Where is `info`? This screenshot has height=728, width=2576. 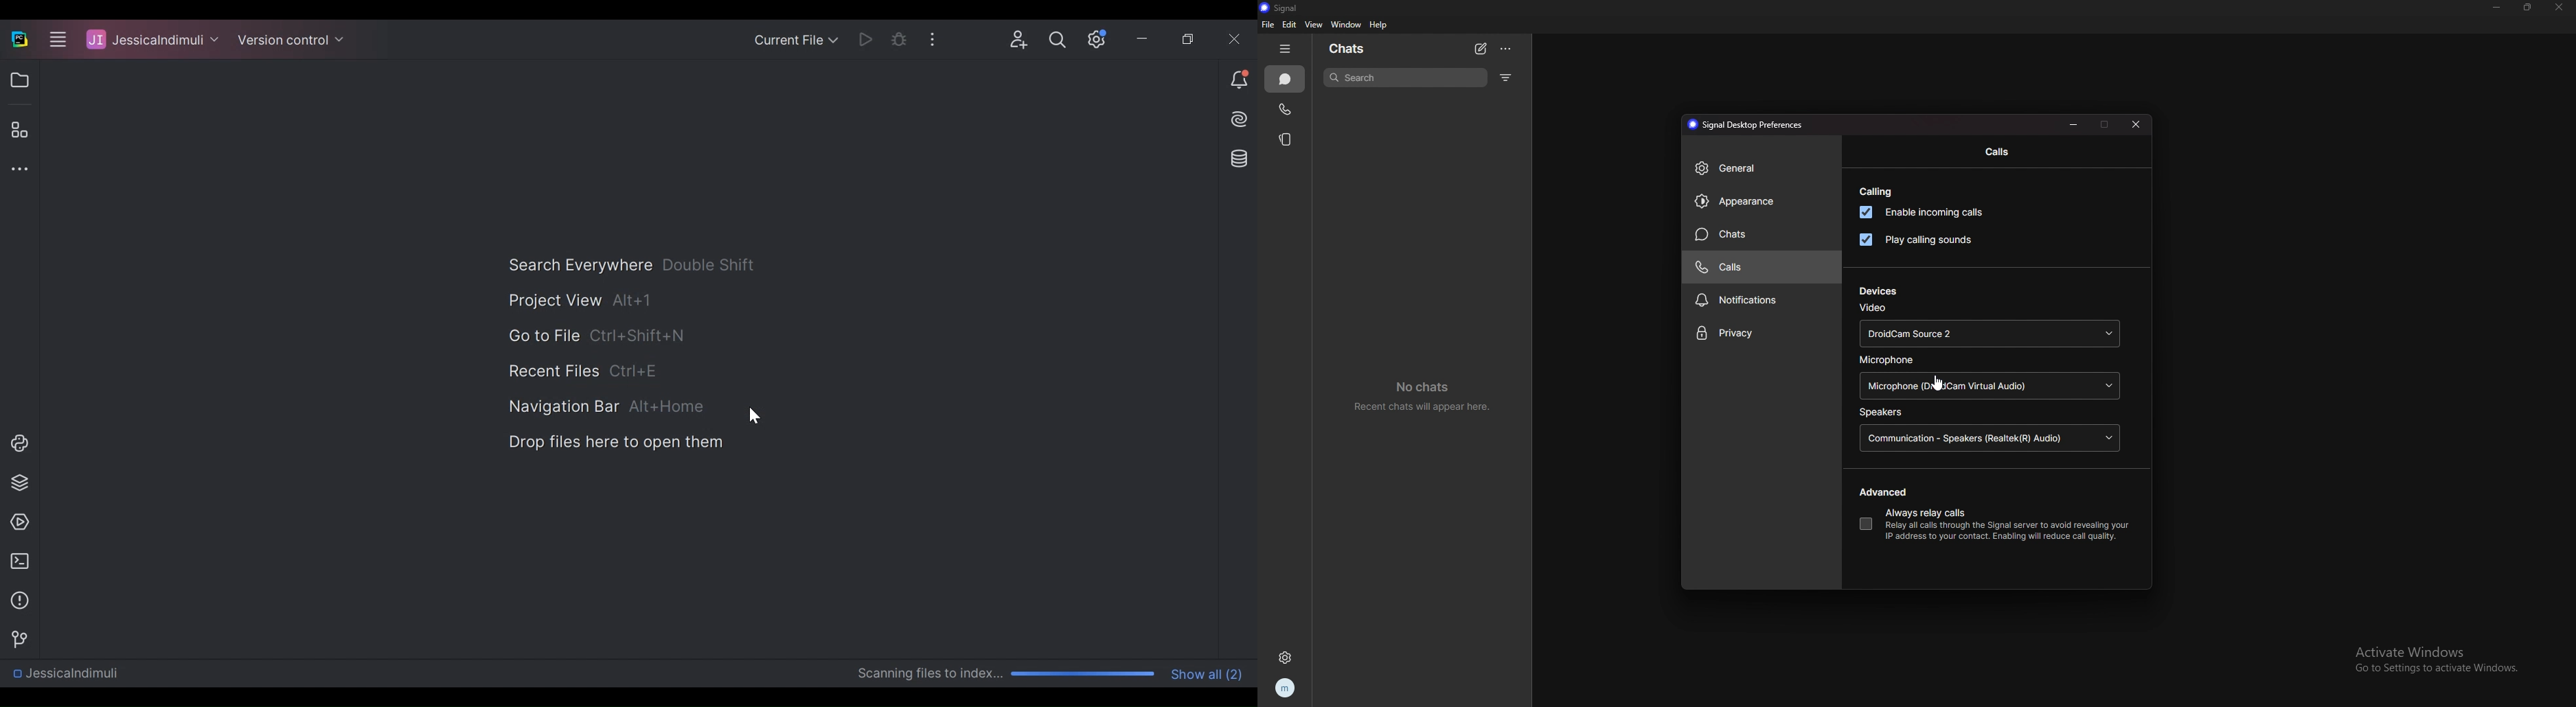 info is located at coordinates (2007, 531).